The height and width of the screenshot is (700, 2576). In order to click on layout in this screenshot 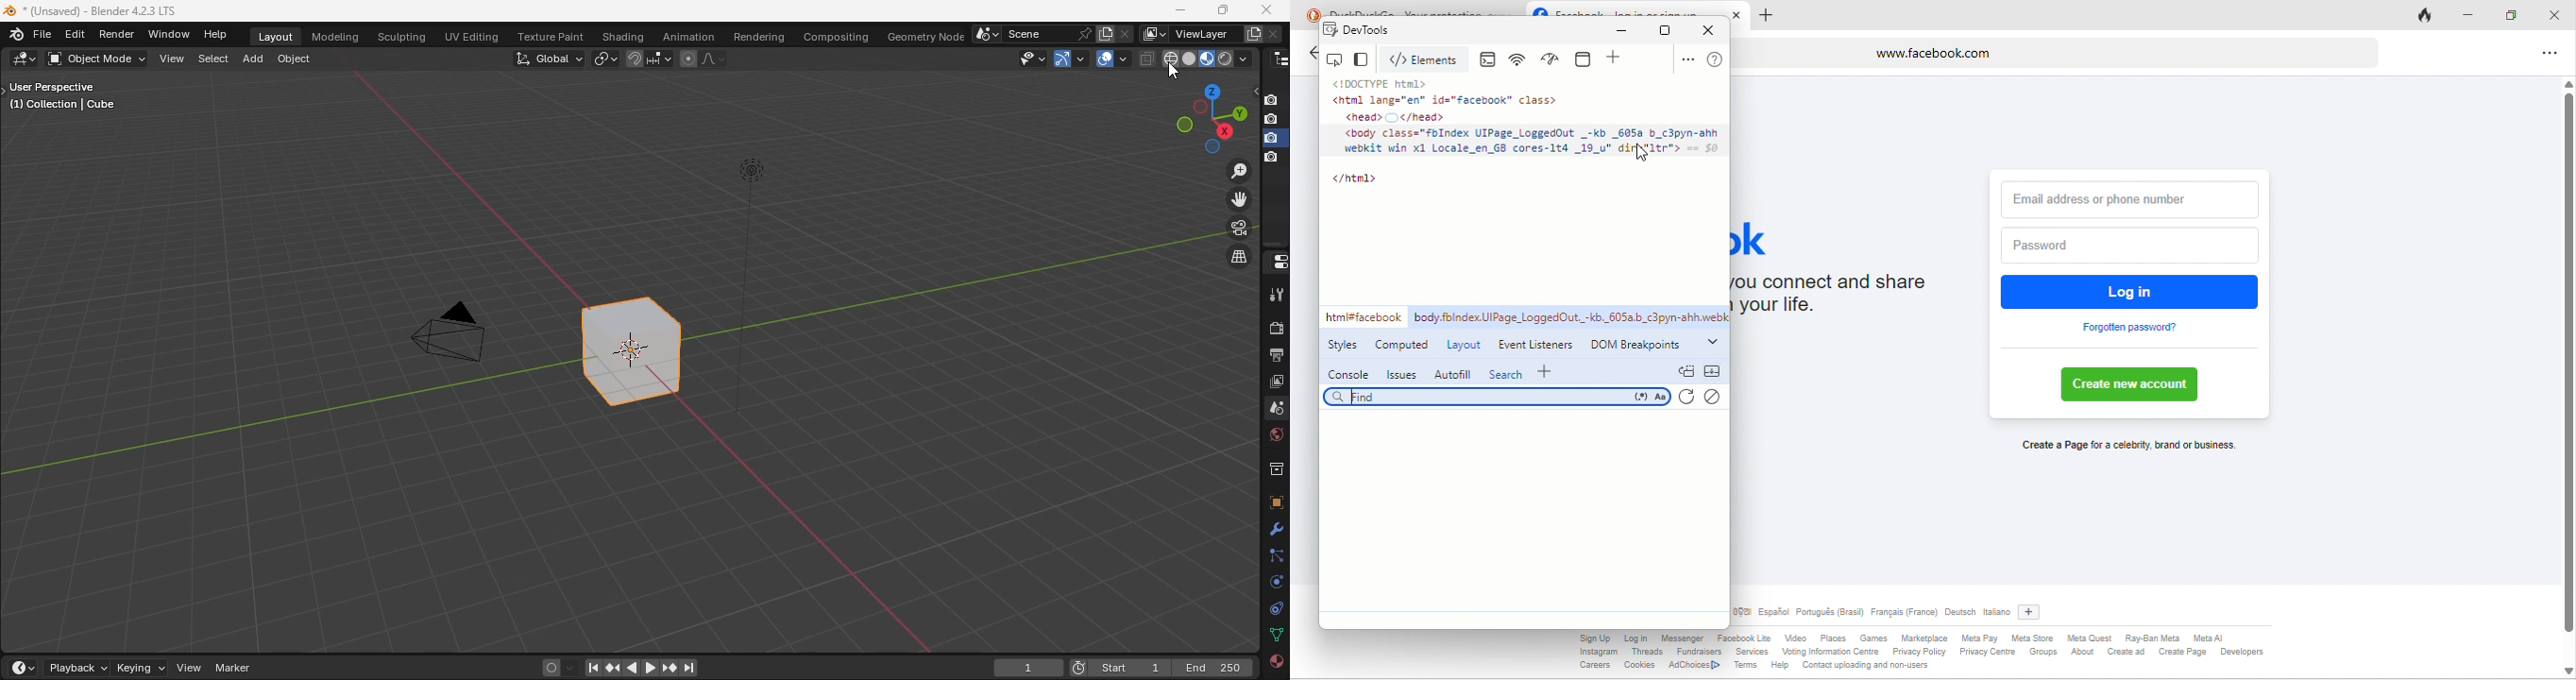, I will do `click(1463, 343)`.